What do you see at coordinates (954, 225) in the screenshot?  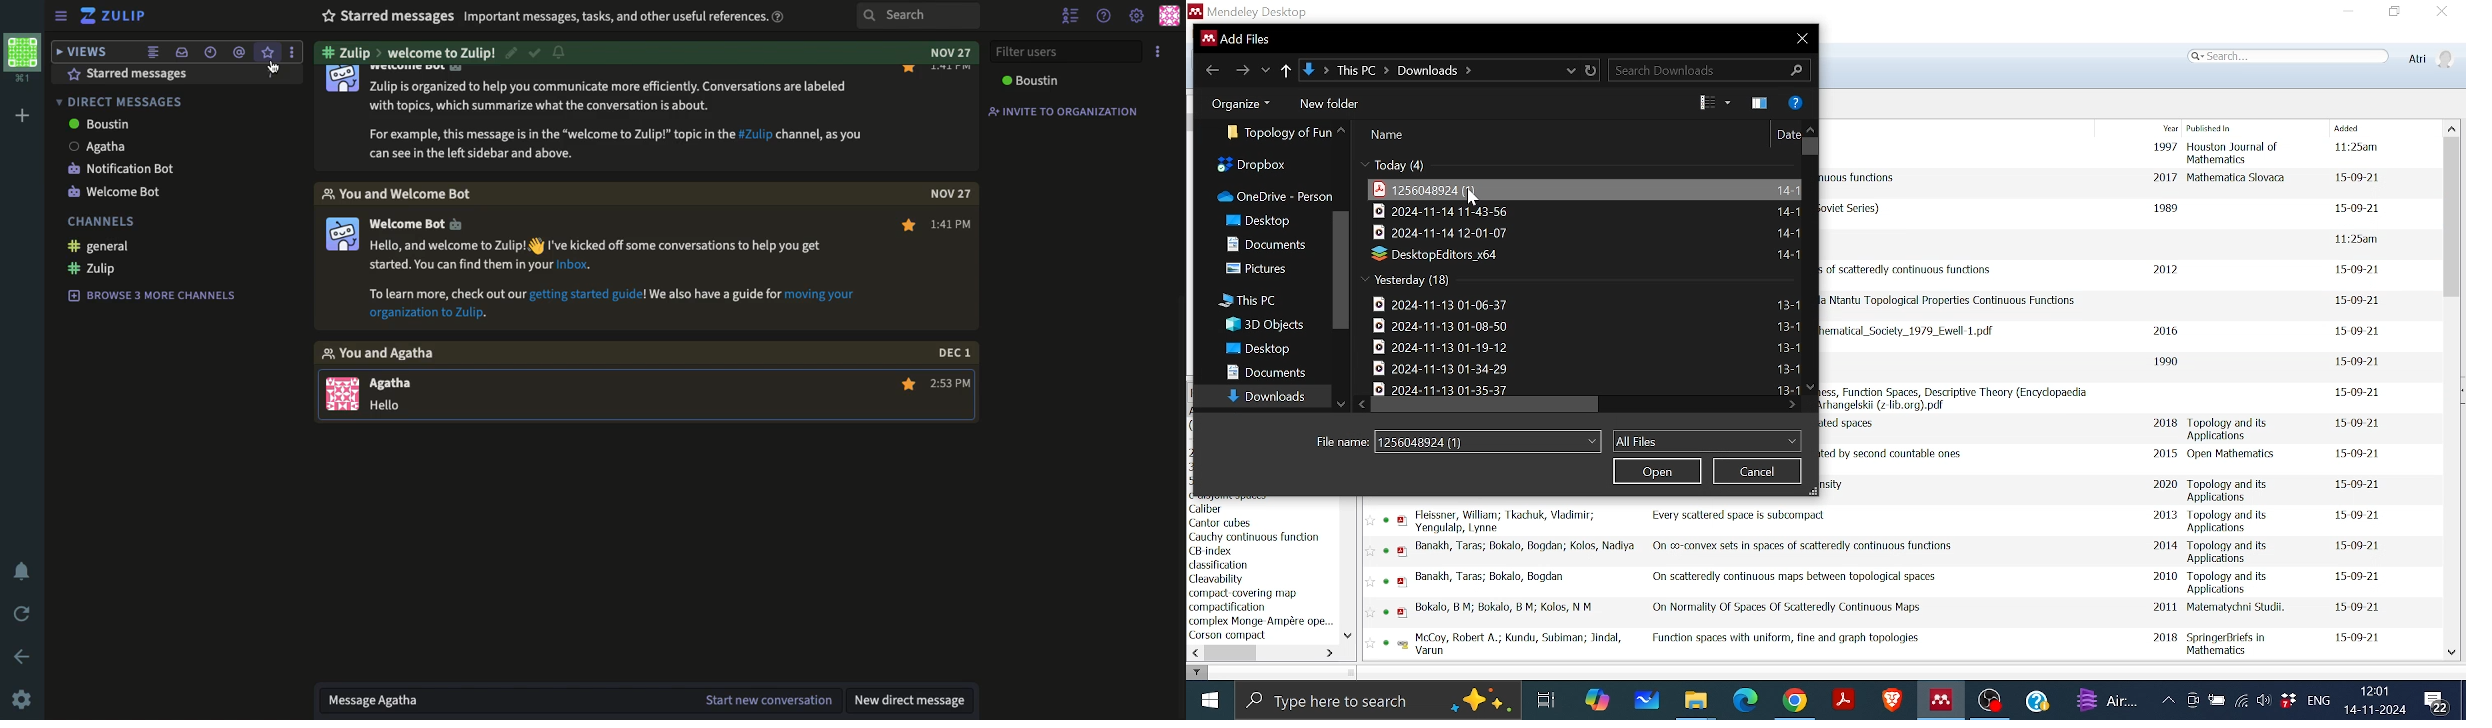 I see `time 1:41 PM` at bounding box center [954, 225].